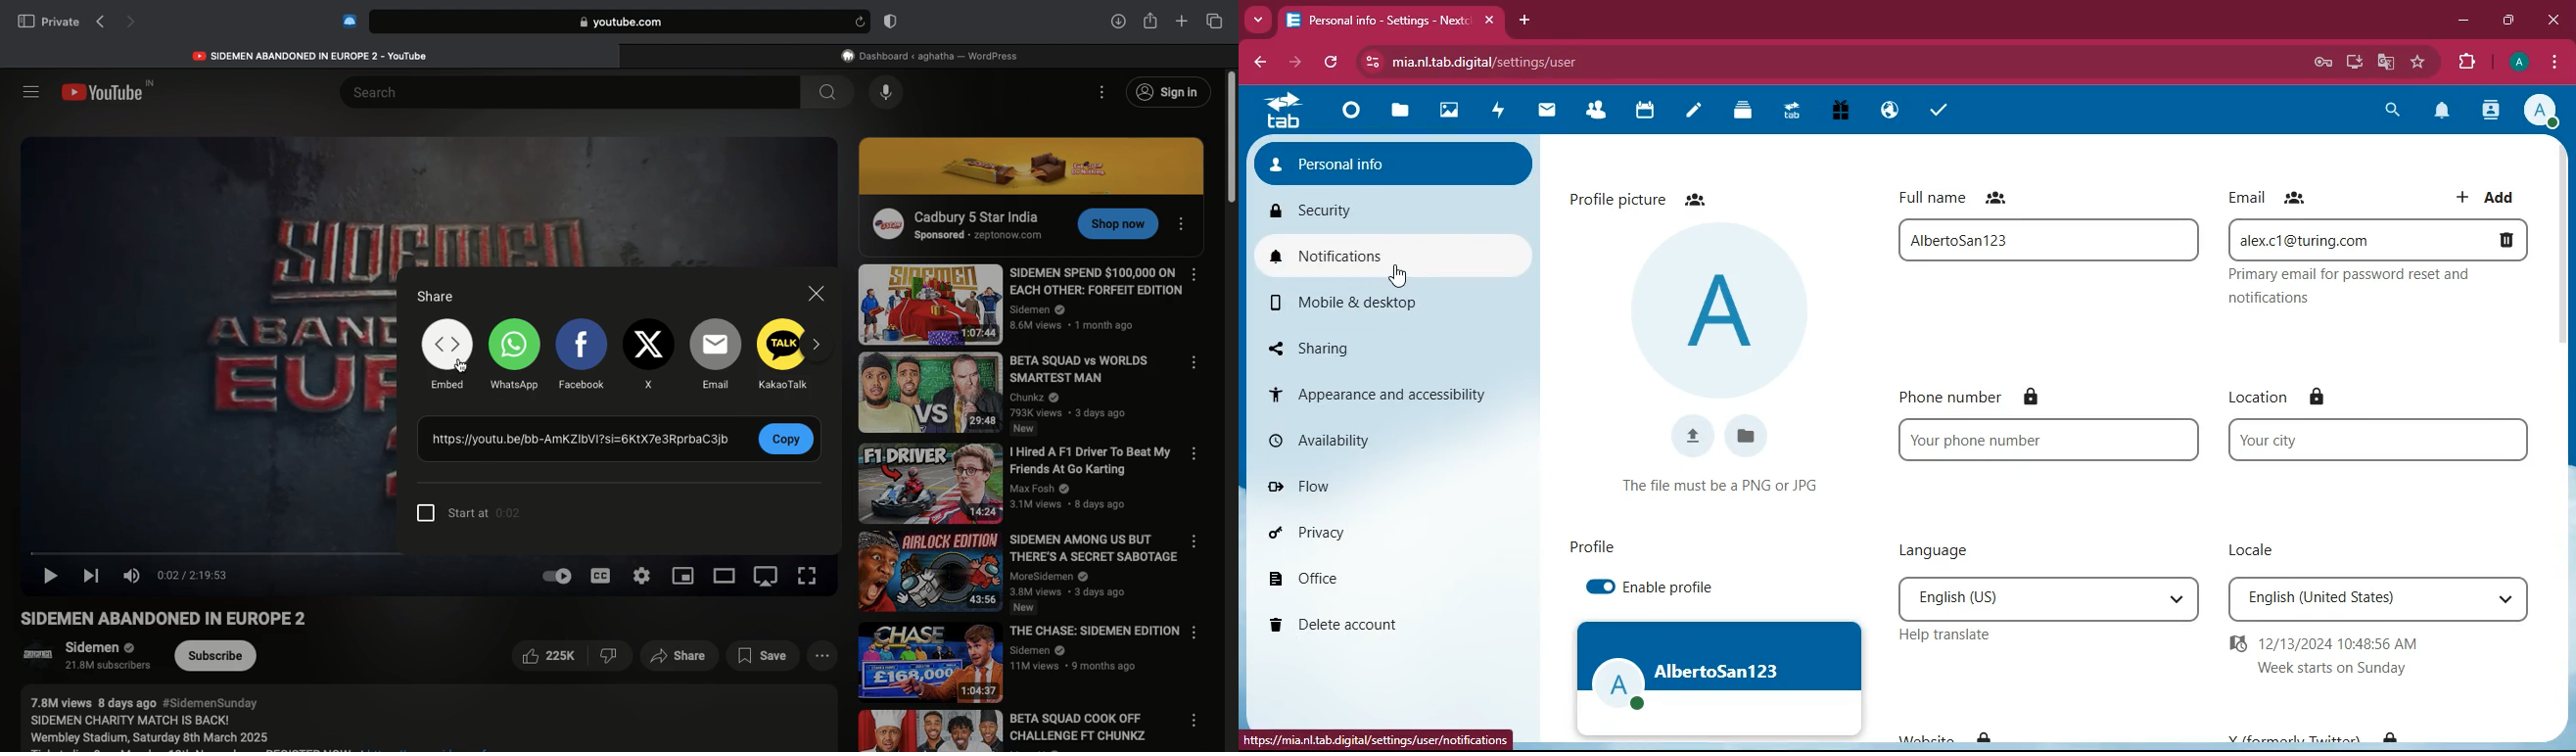 The image size is (2576, 756). Describe the element at coordinates (2354, 62) in the screenshot. I see `install app` at that location.